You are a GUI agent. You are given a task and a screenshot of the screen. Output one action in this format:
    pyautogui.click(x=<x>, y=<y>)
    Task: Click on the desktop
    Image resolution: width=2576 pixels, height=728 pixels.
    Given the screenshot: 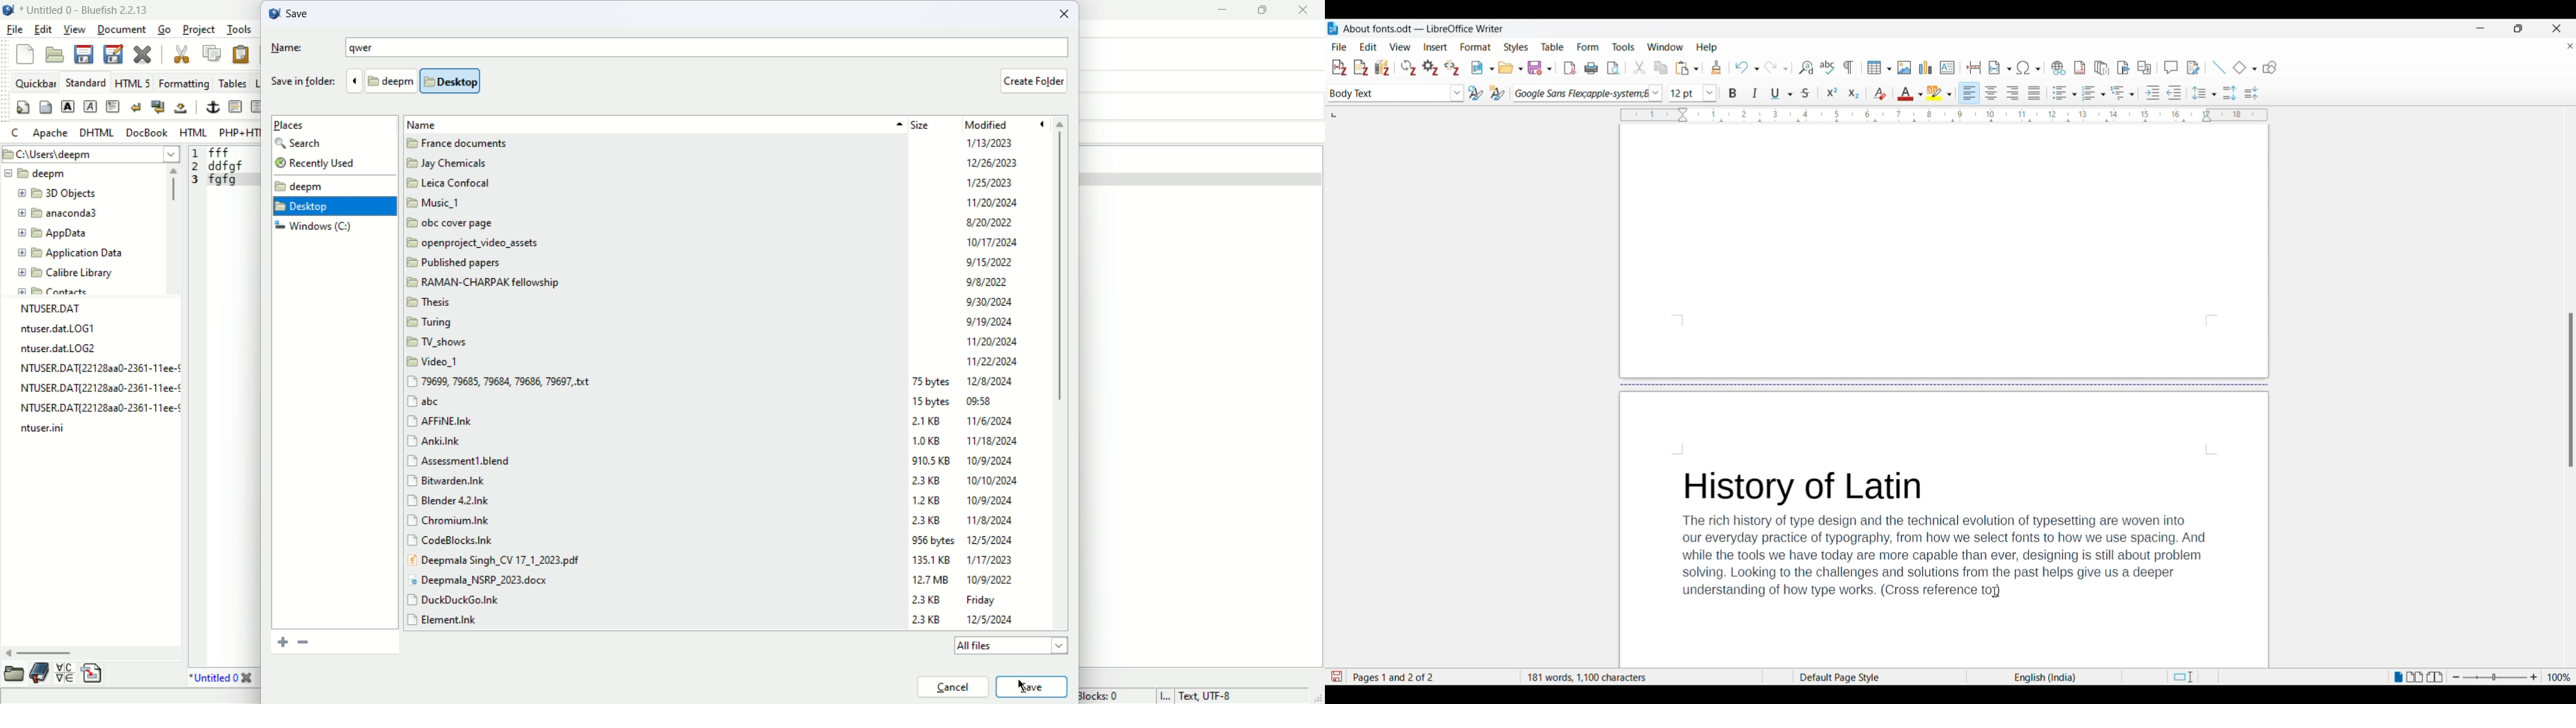 What is the action you would take?
    pyautogui.click(x=332, y=206)
    